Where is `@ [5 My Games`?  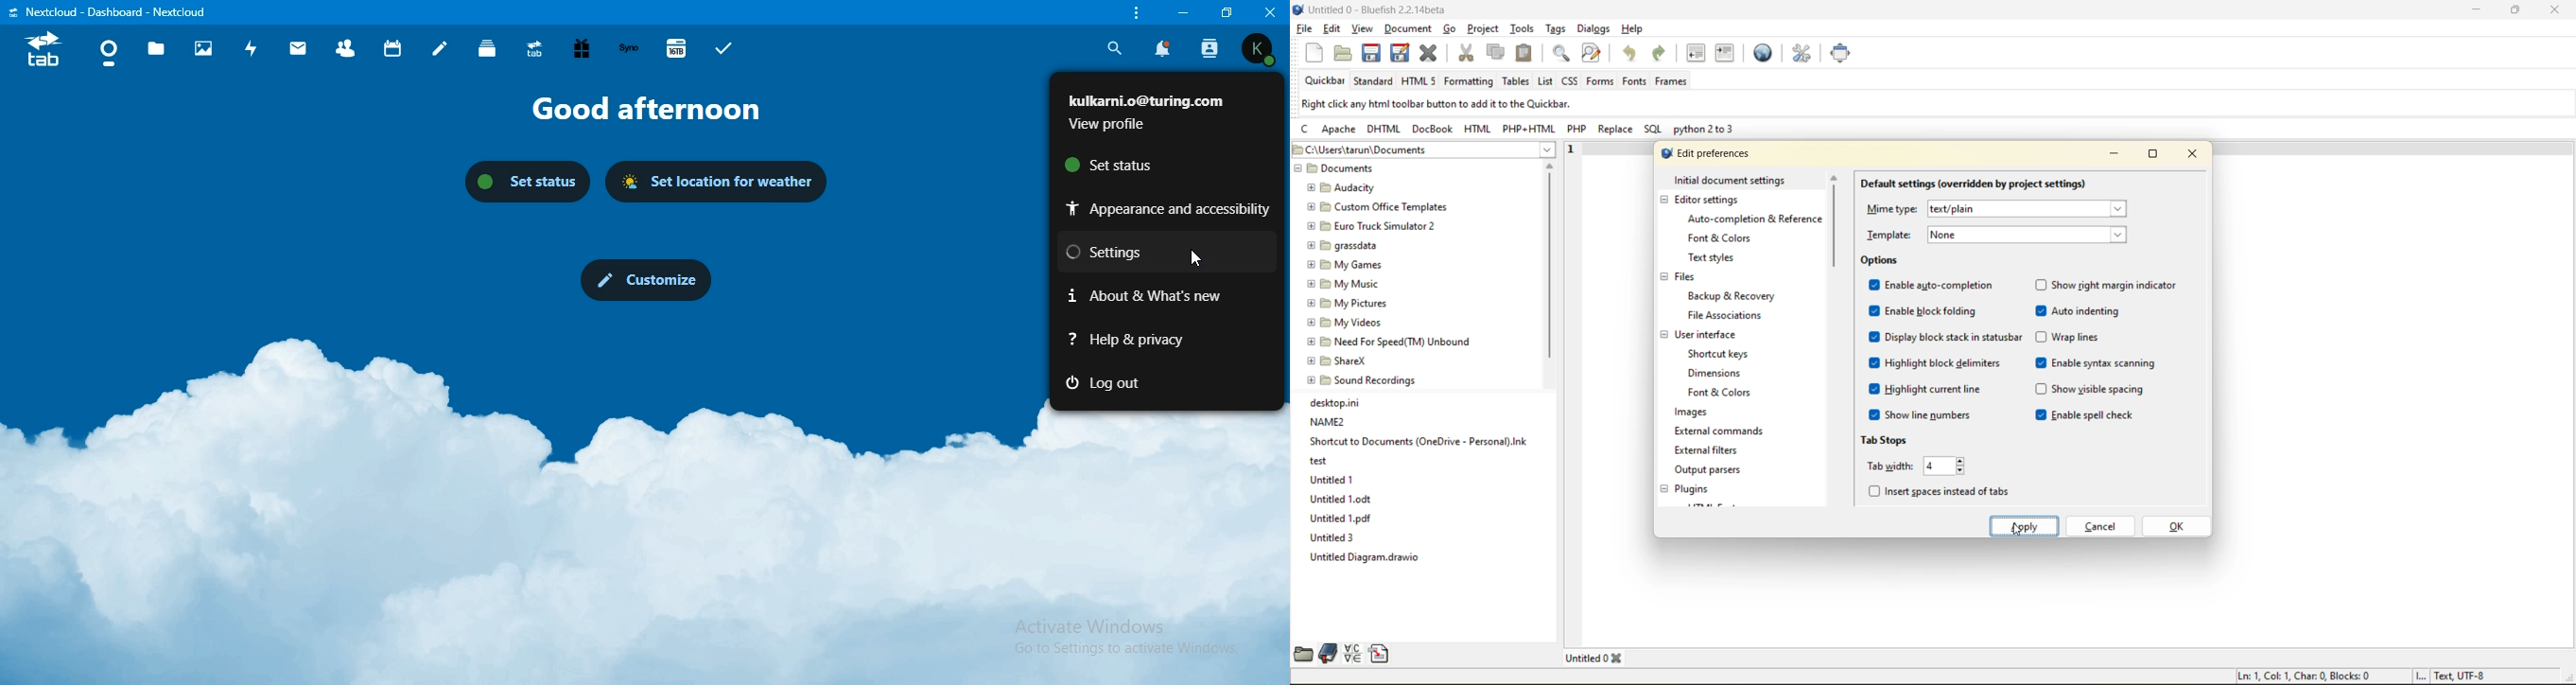 @ [5 My Games is located at coordinates (1343, 264).